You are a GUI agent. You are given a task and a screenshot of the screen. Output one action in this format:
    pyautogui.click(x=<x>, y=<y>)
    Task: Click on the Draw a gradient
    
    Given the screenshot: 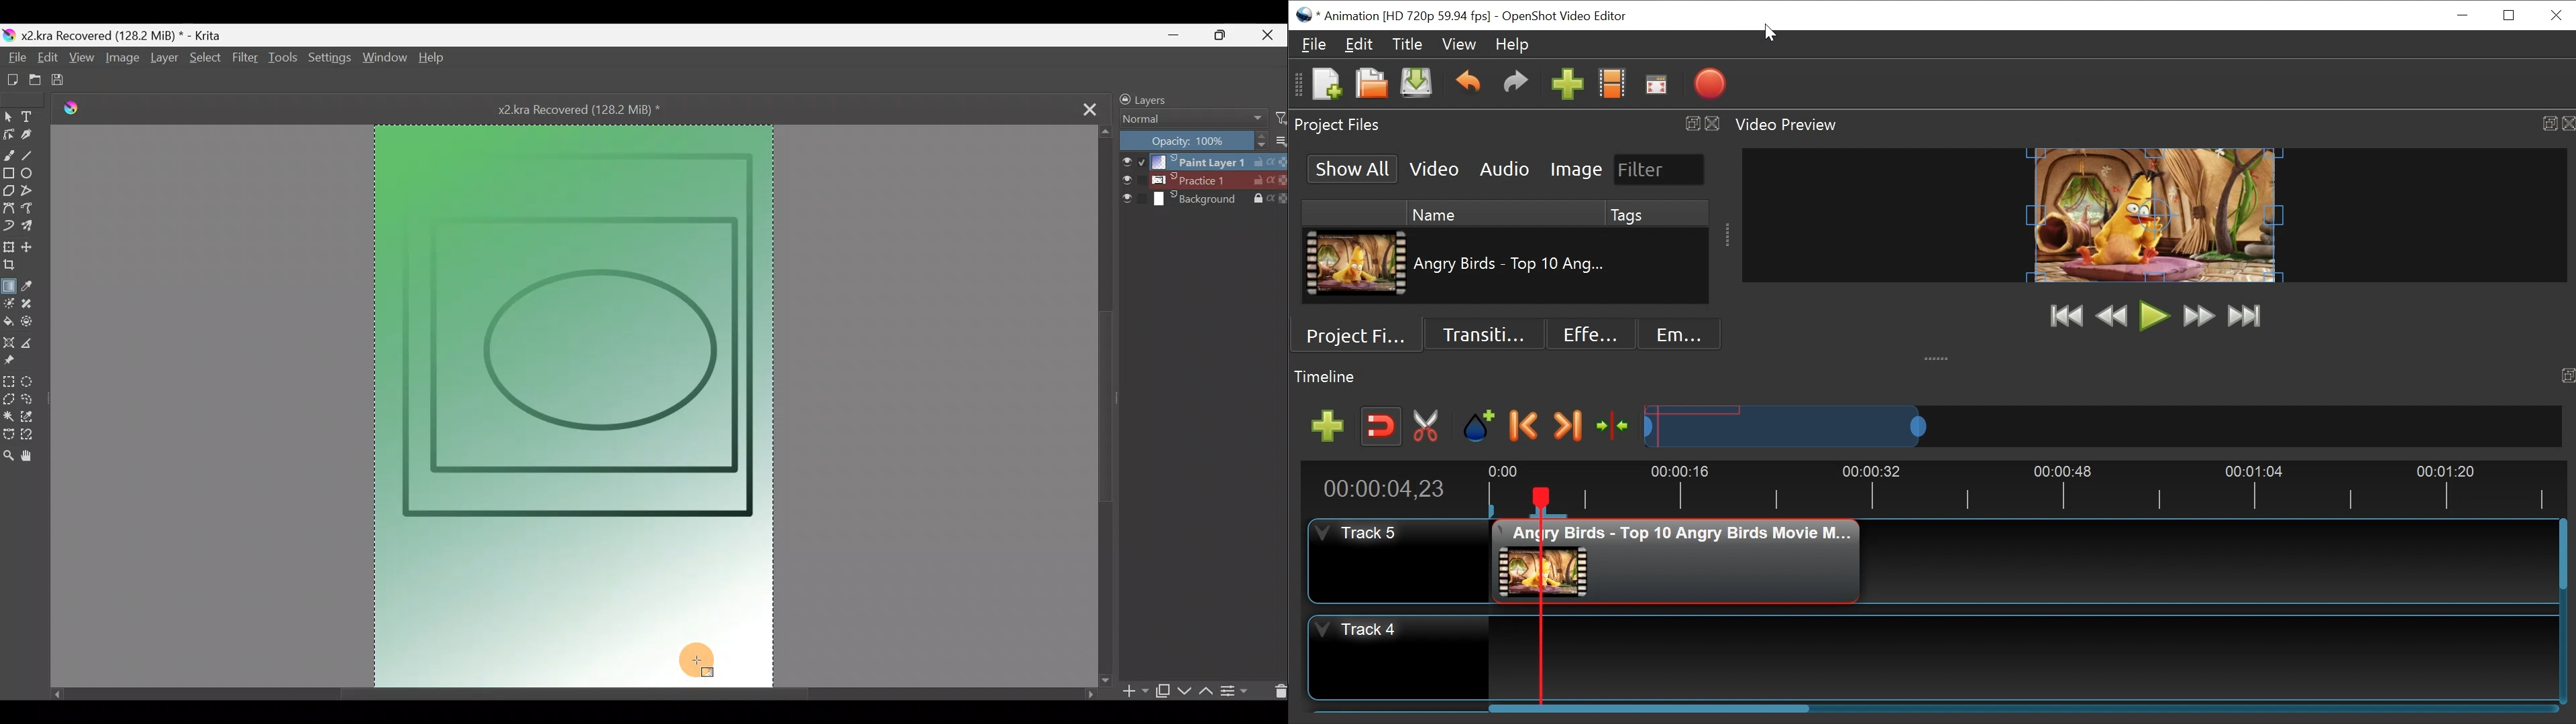 What is the action you would take?
    pyautogui.click(x=9, y=284)
    